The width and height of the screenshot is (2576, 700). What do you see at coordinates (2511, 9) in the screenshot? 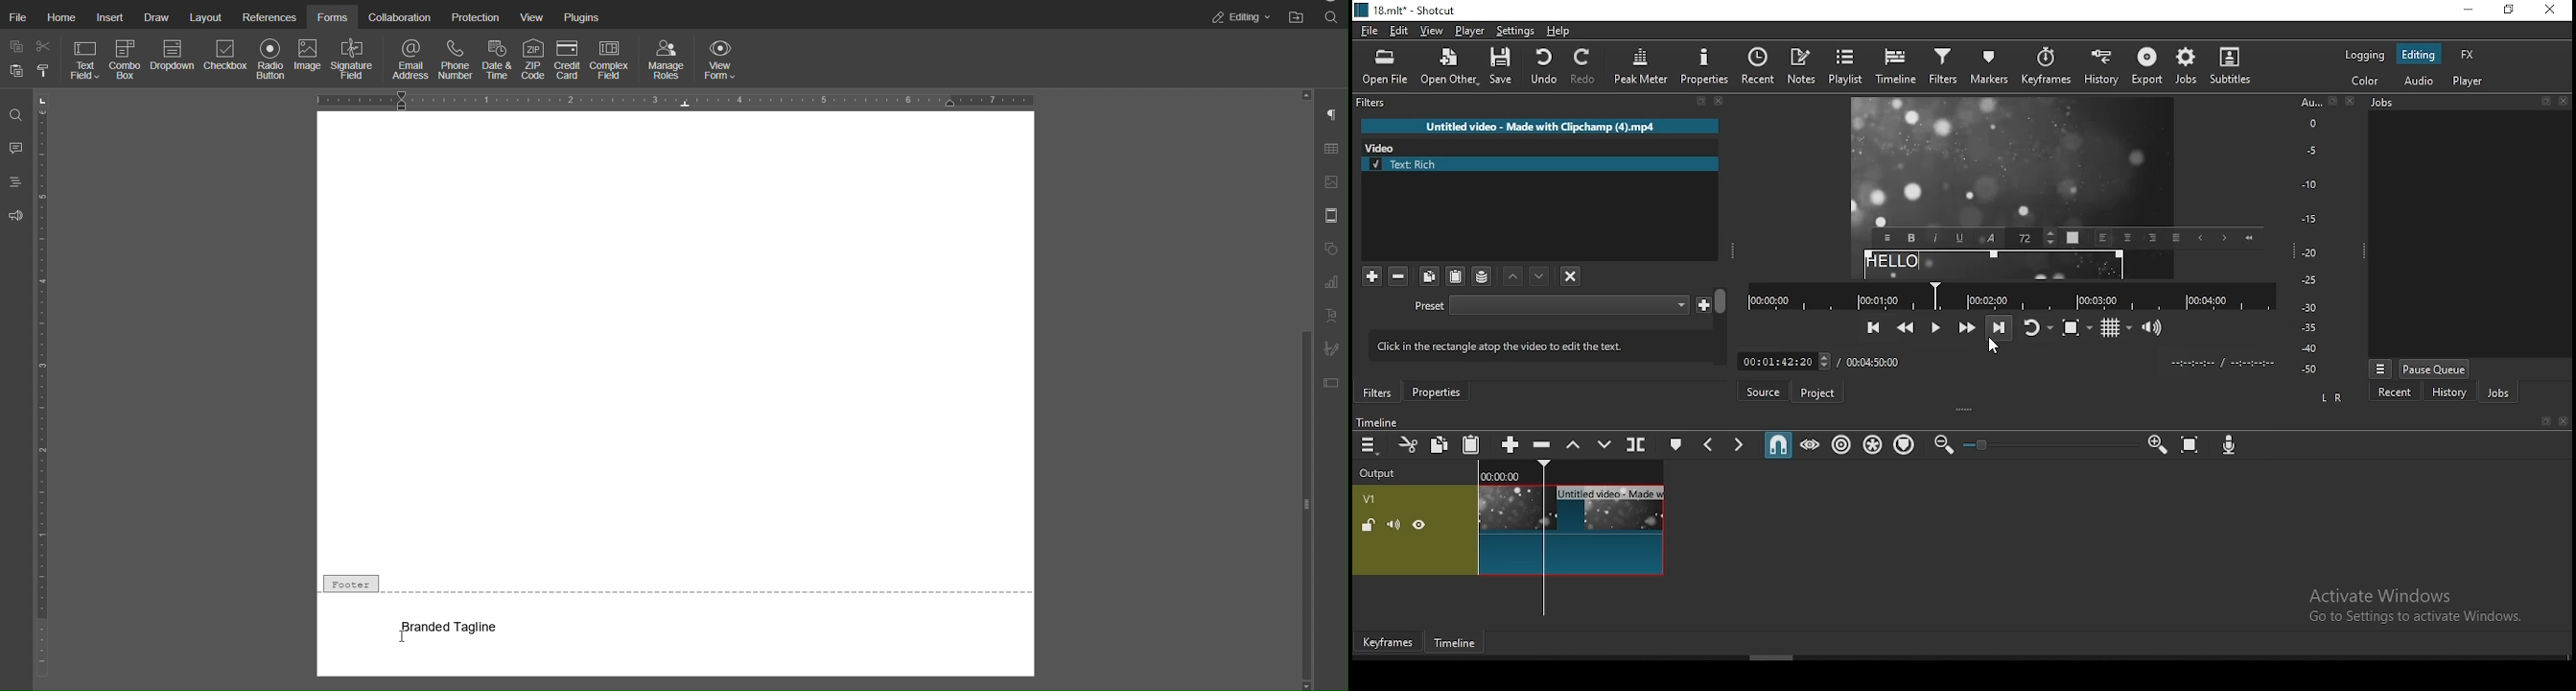
I see `restore` at bounding box center [2511, 9].